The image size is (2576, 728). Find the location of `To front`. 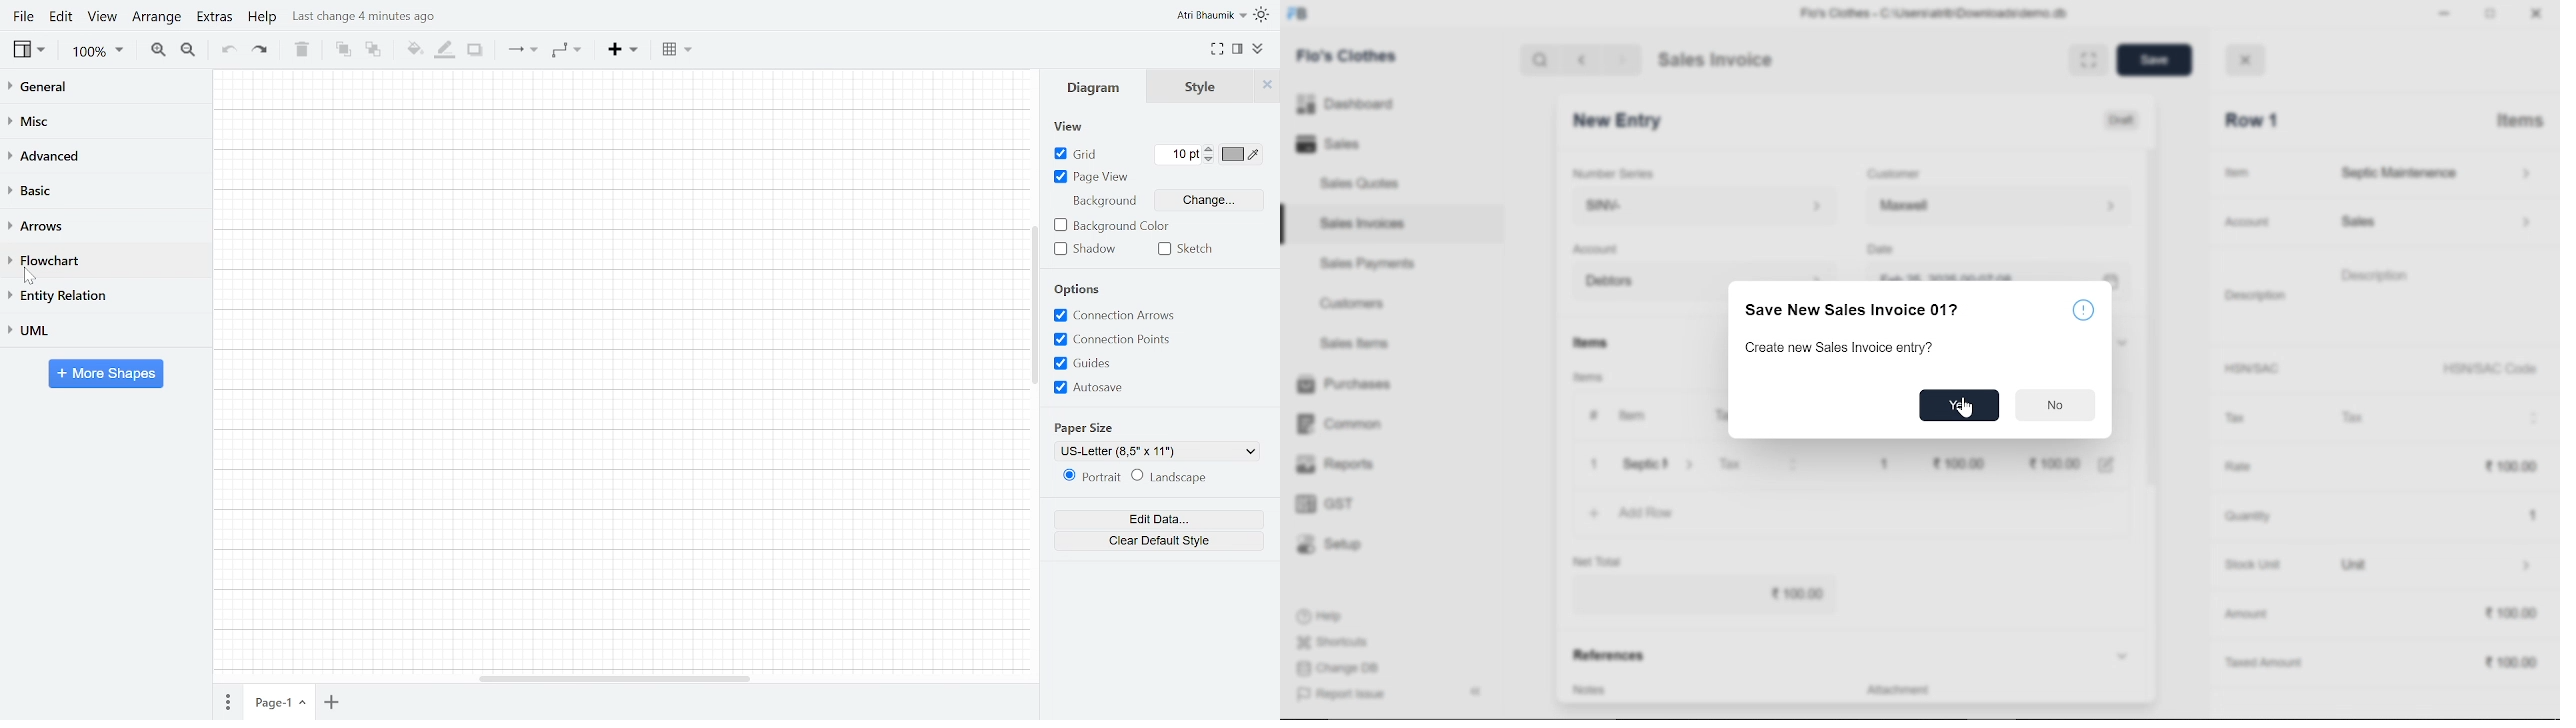

To front is located at coordinates (343, 51).